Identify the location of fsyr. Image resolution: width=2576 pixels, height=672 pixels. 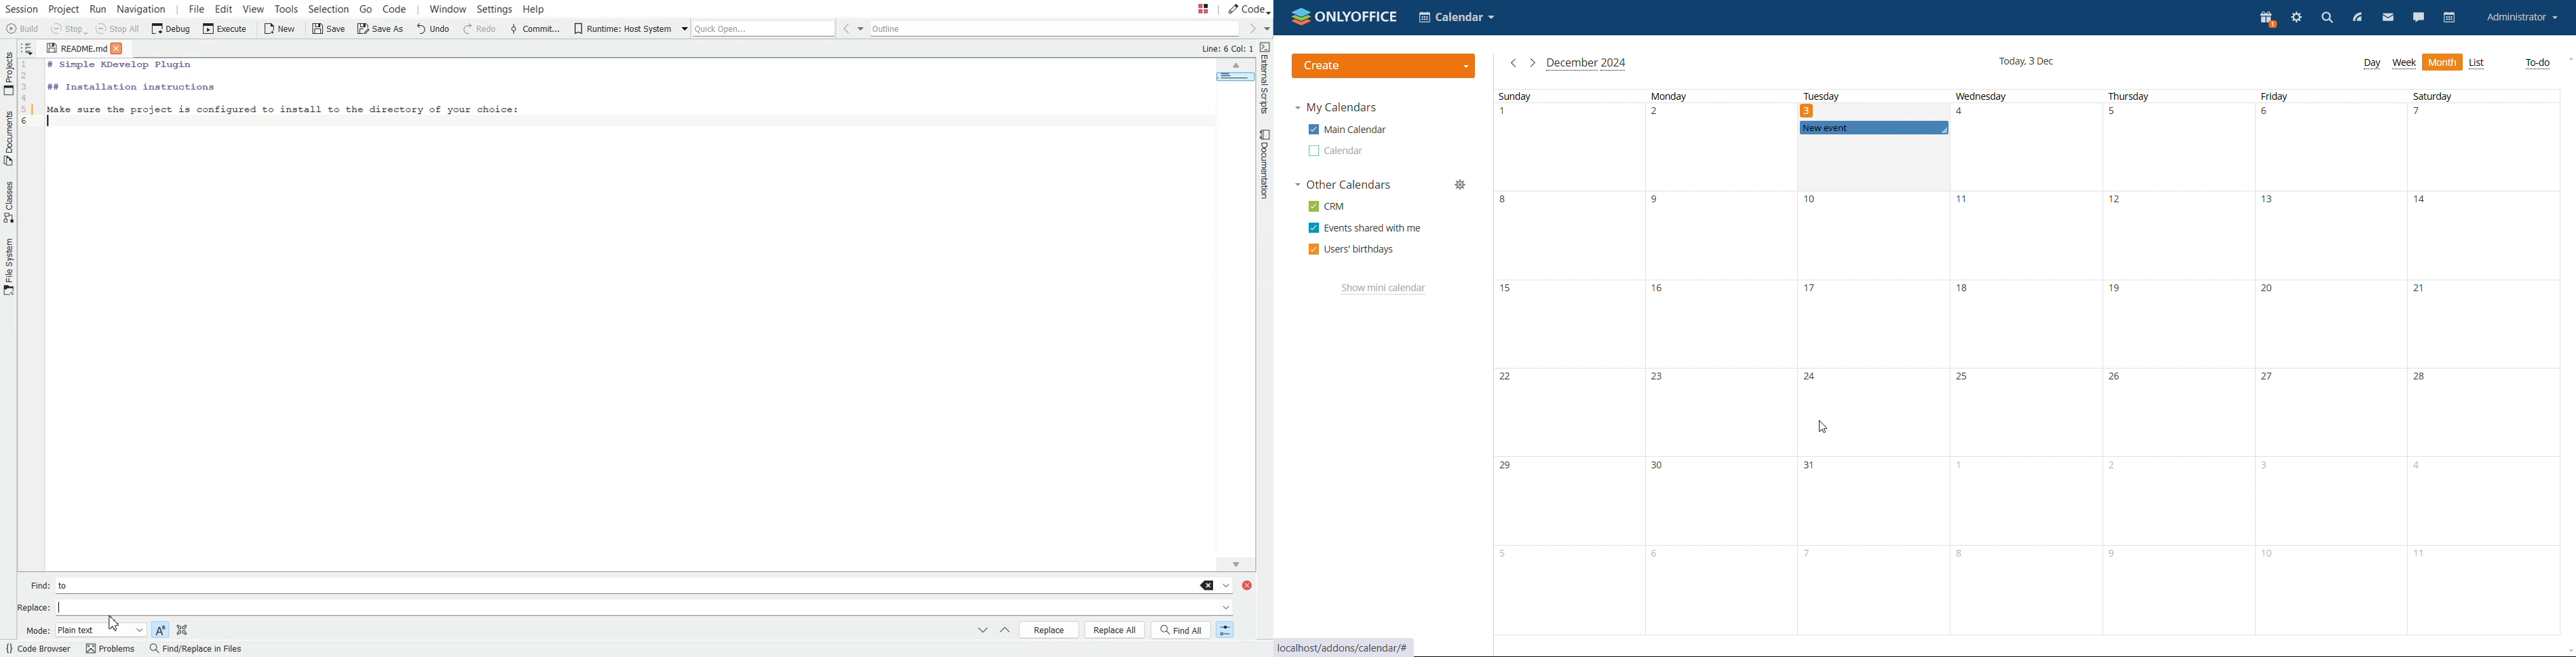
(2183, 591).